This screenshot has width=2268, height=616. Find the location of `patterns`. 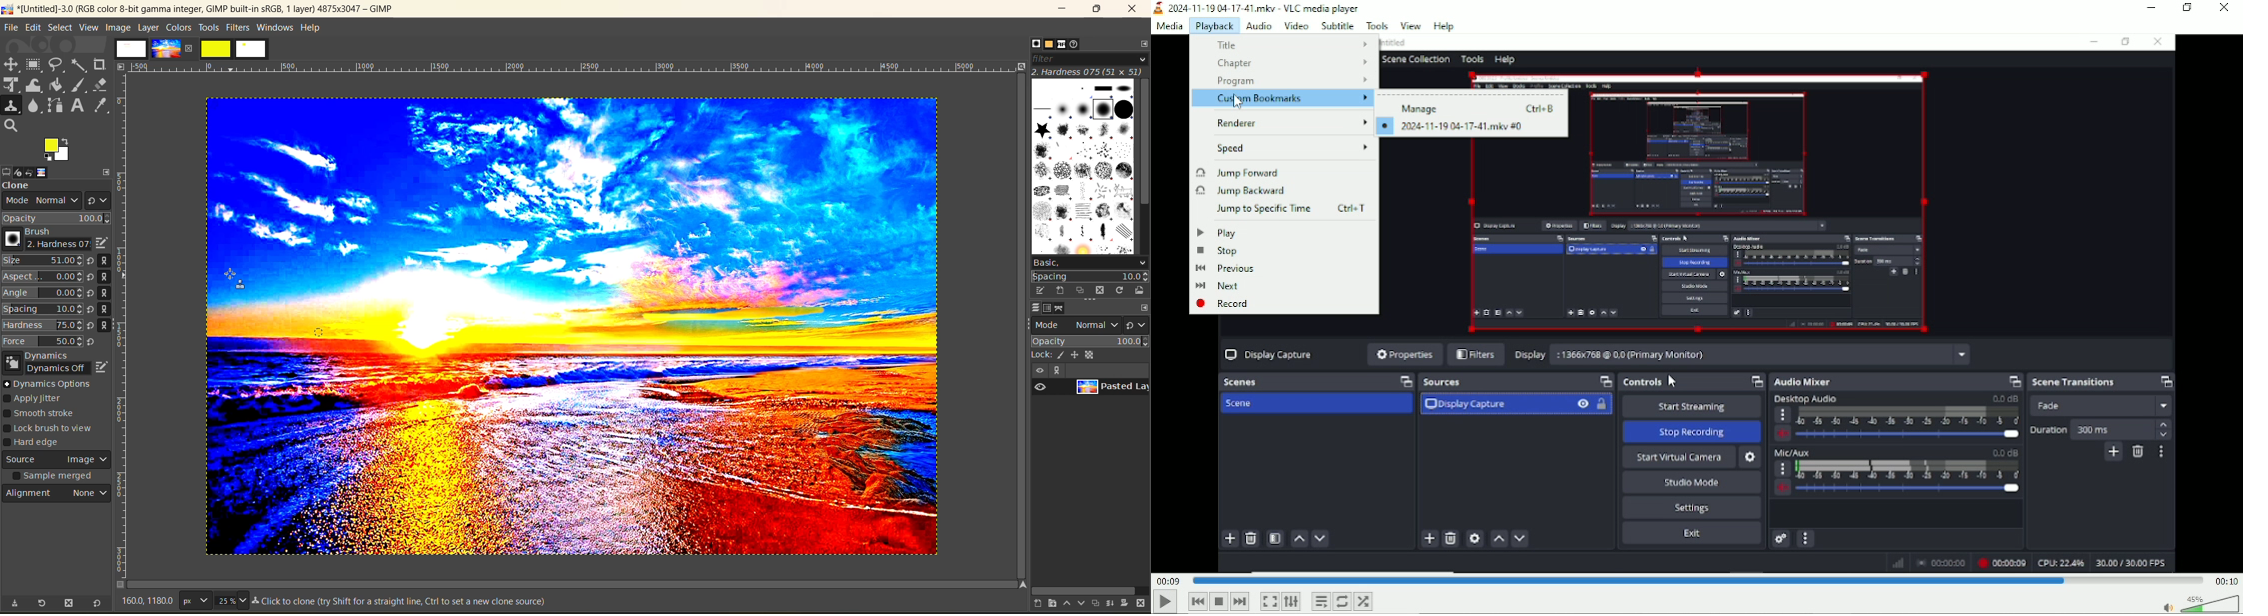

patterns is located at coordinates (1048, 45).